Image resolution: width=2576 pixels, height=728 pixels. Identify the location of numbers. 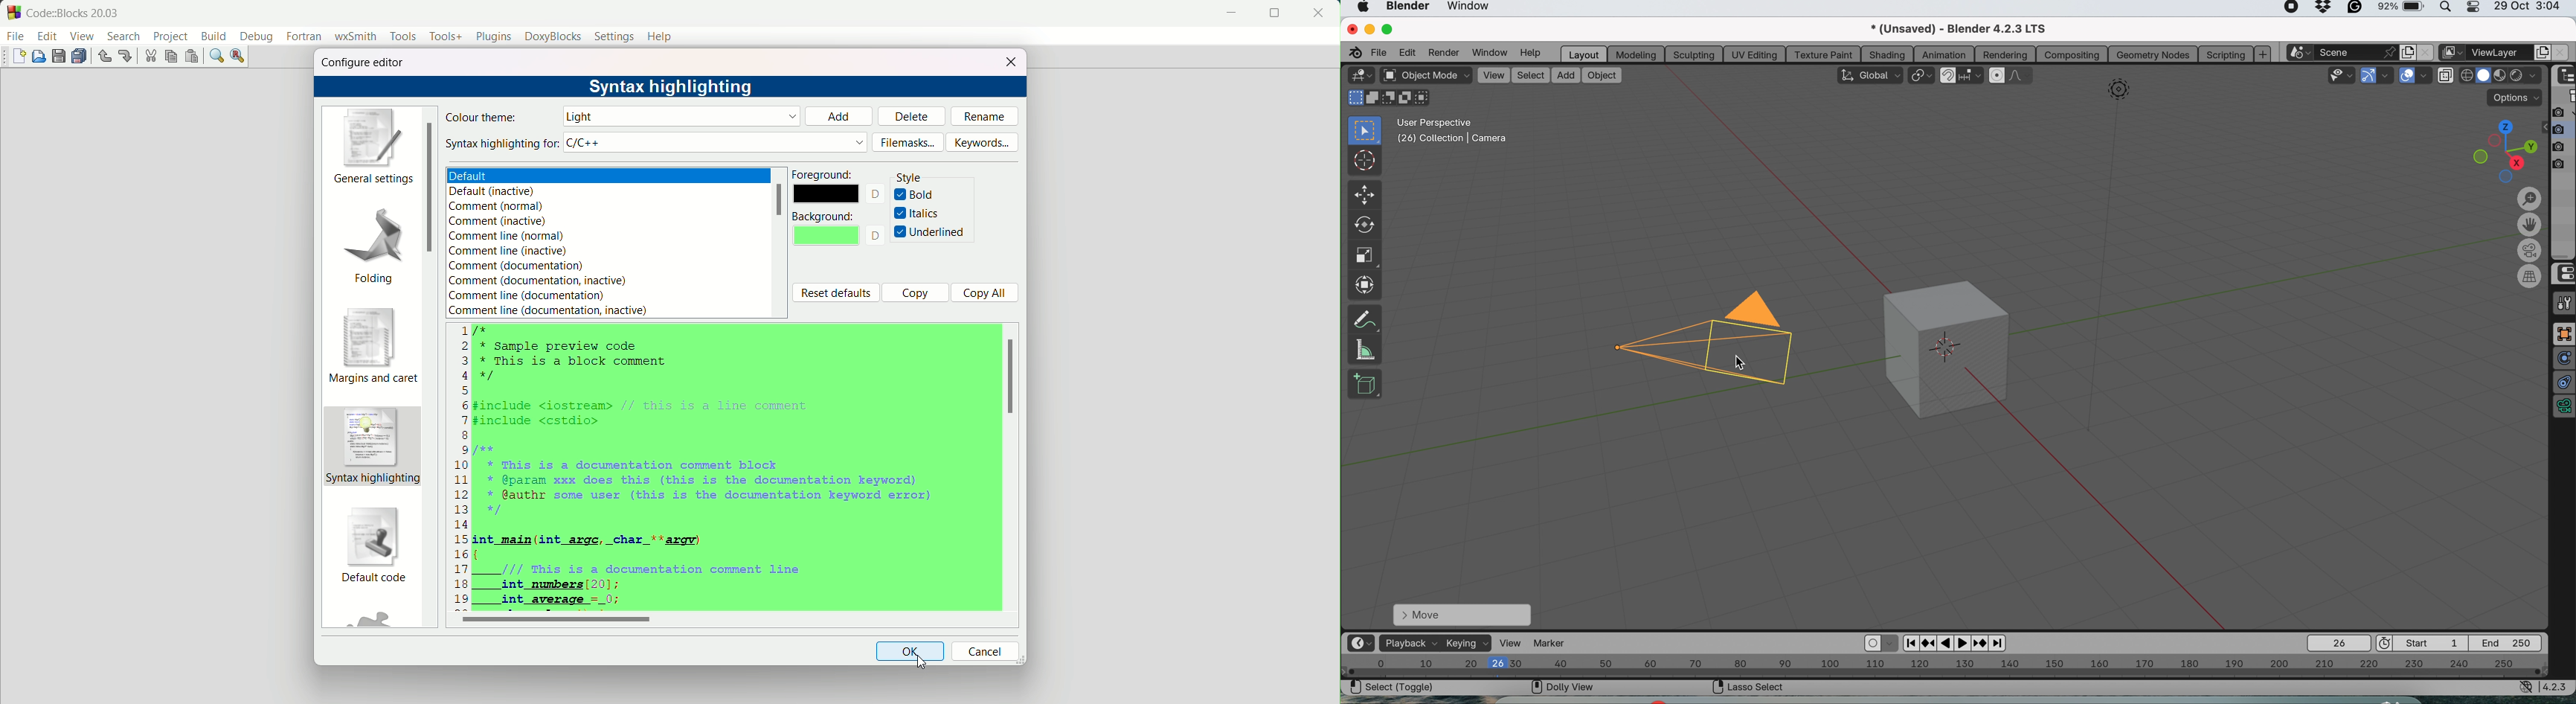
(459, 469).